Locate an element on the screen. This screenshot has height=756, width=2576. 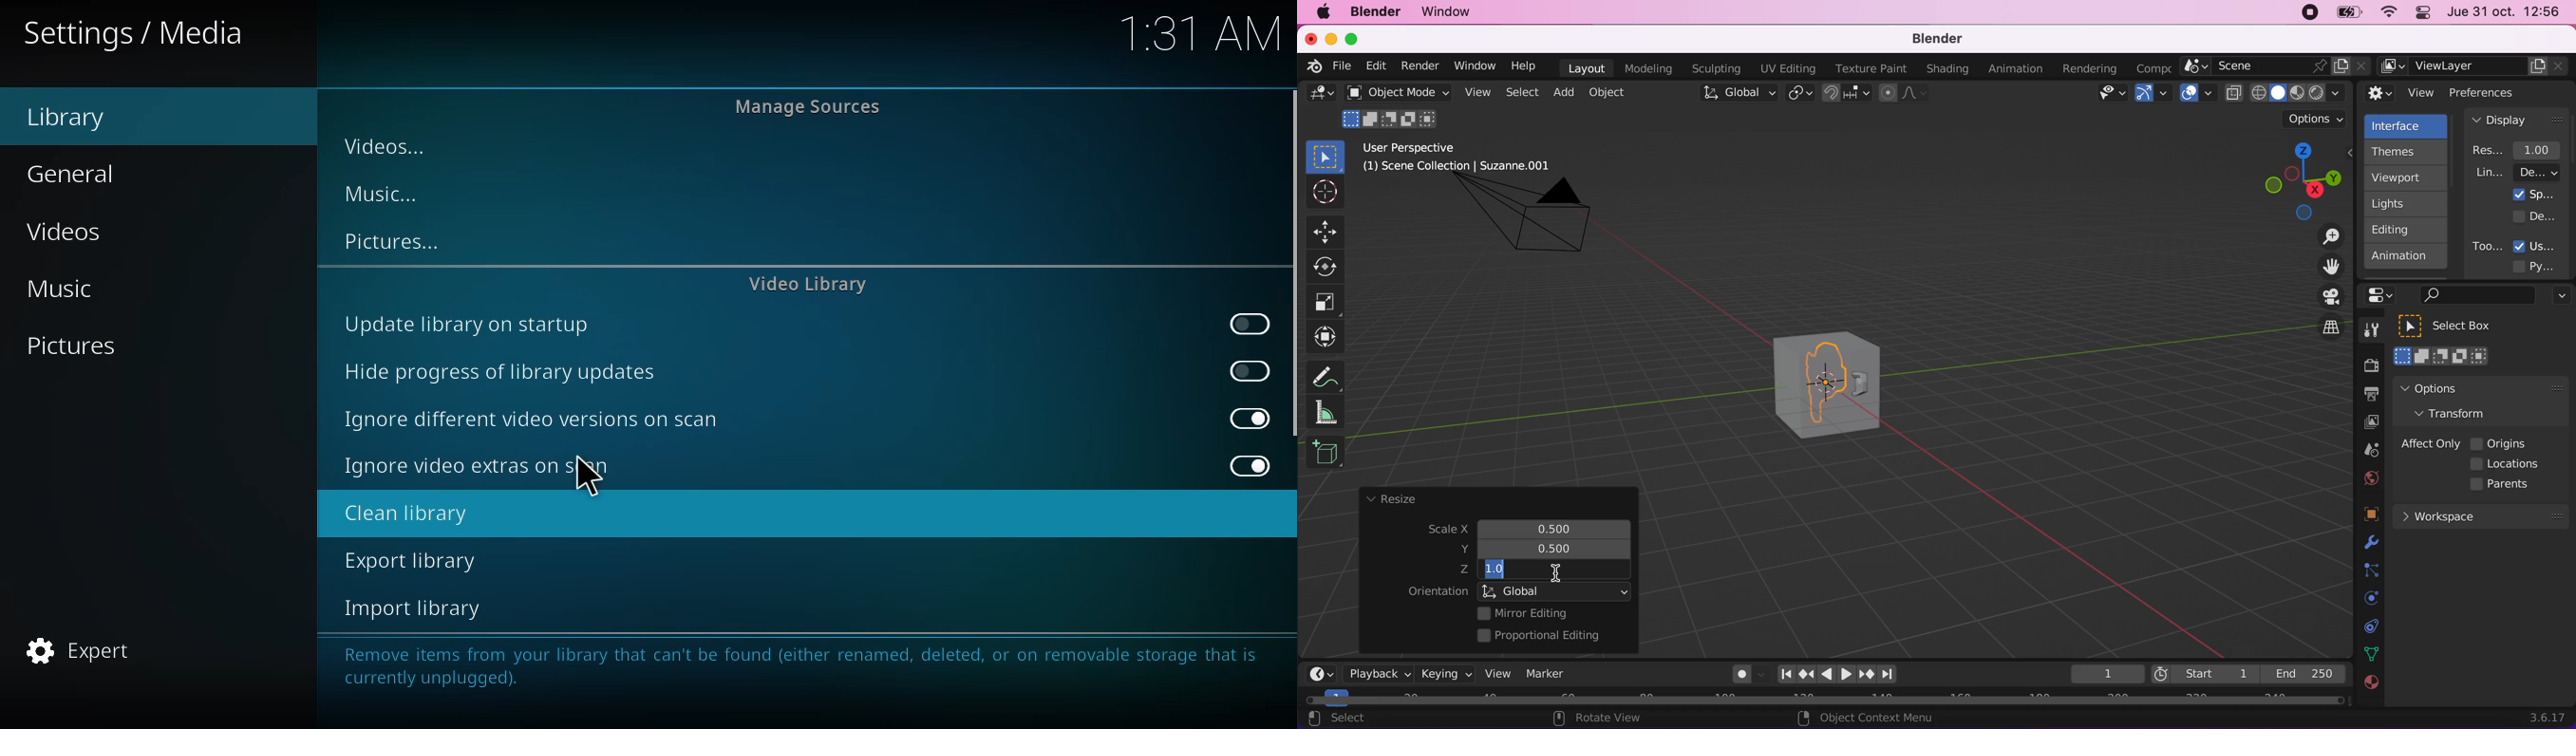
enabled is located at coordinates (1250, 419).